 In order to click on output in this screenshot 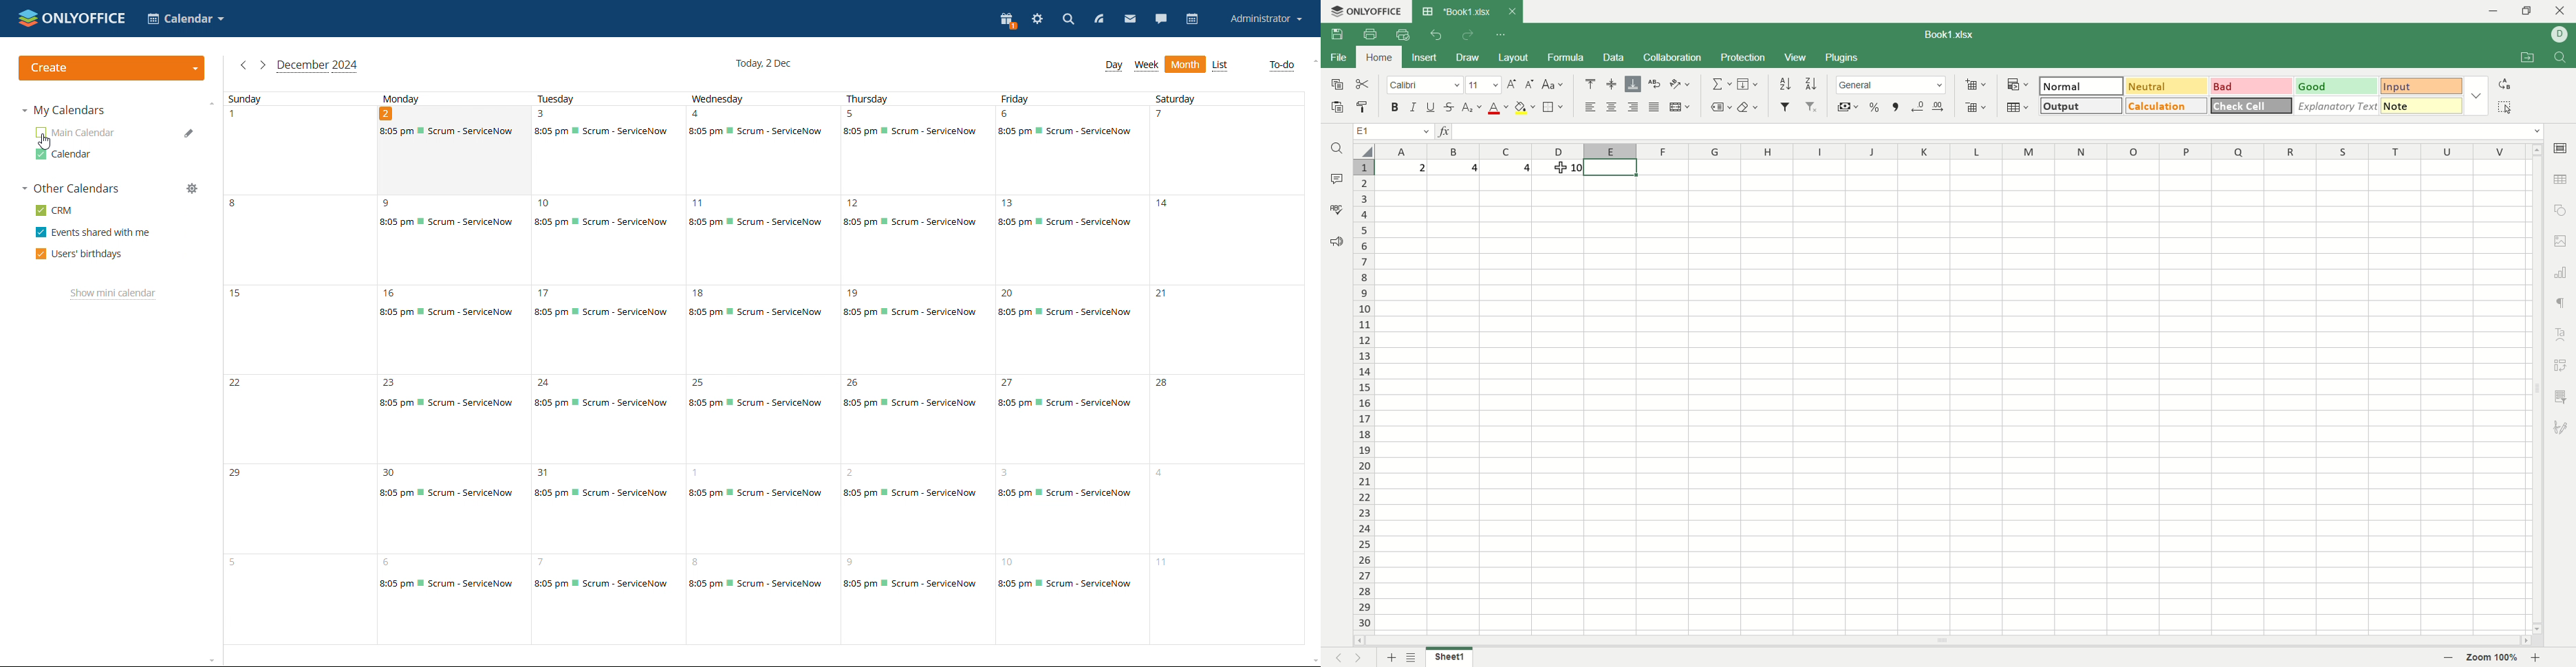, I will do `click(2081, 106)`.